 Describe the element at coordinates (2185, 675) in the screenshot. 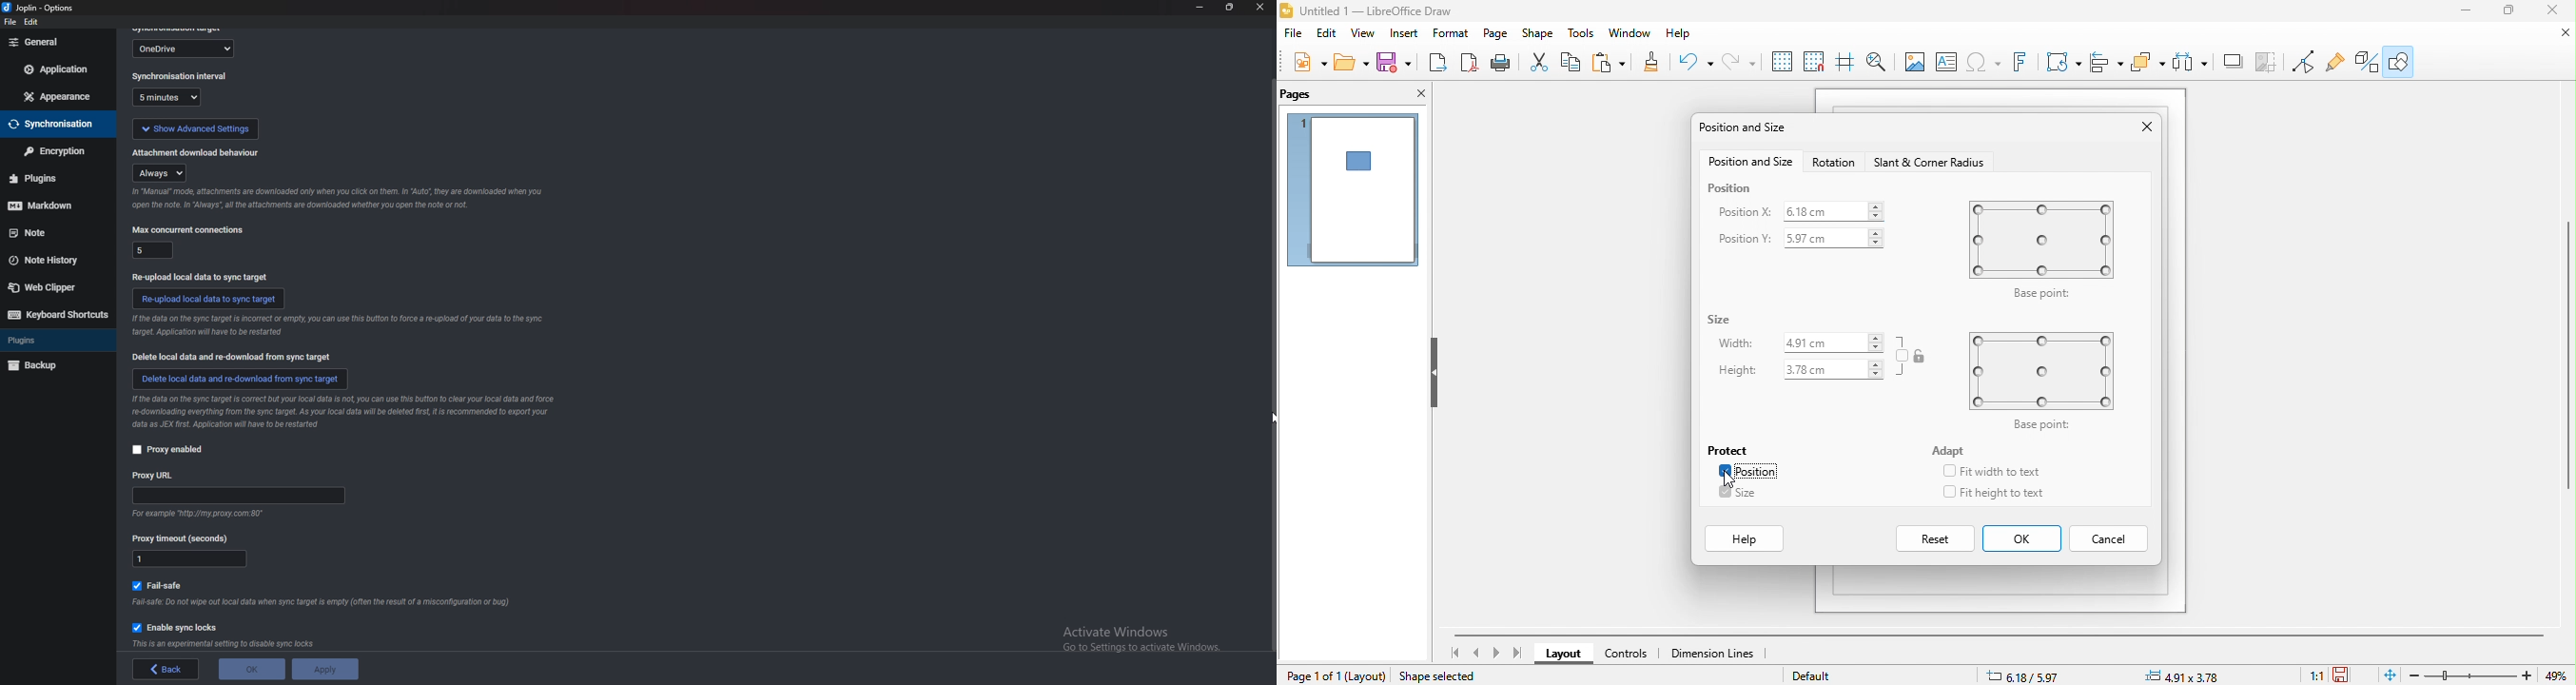

I see `0.00 x0.00` at that location.